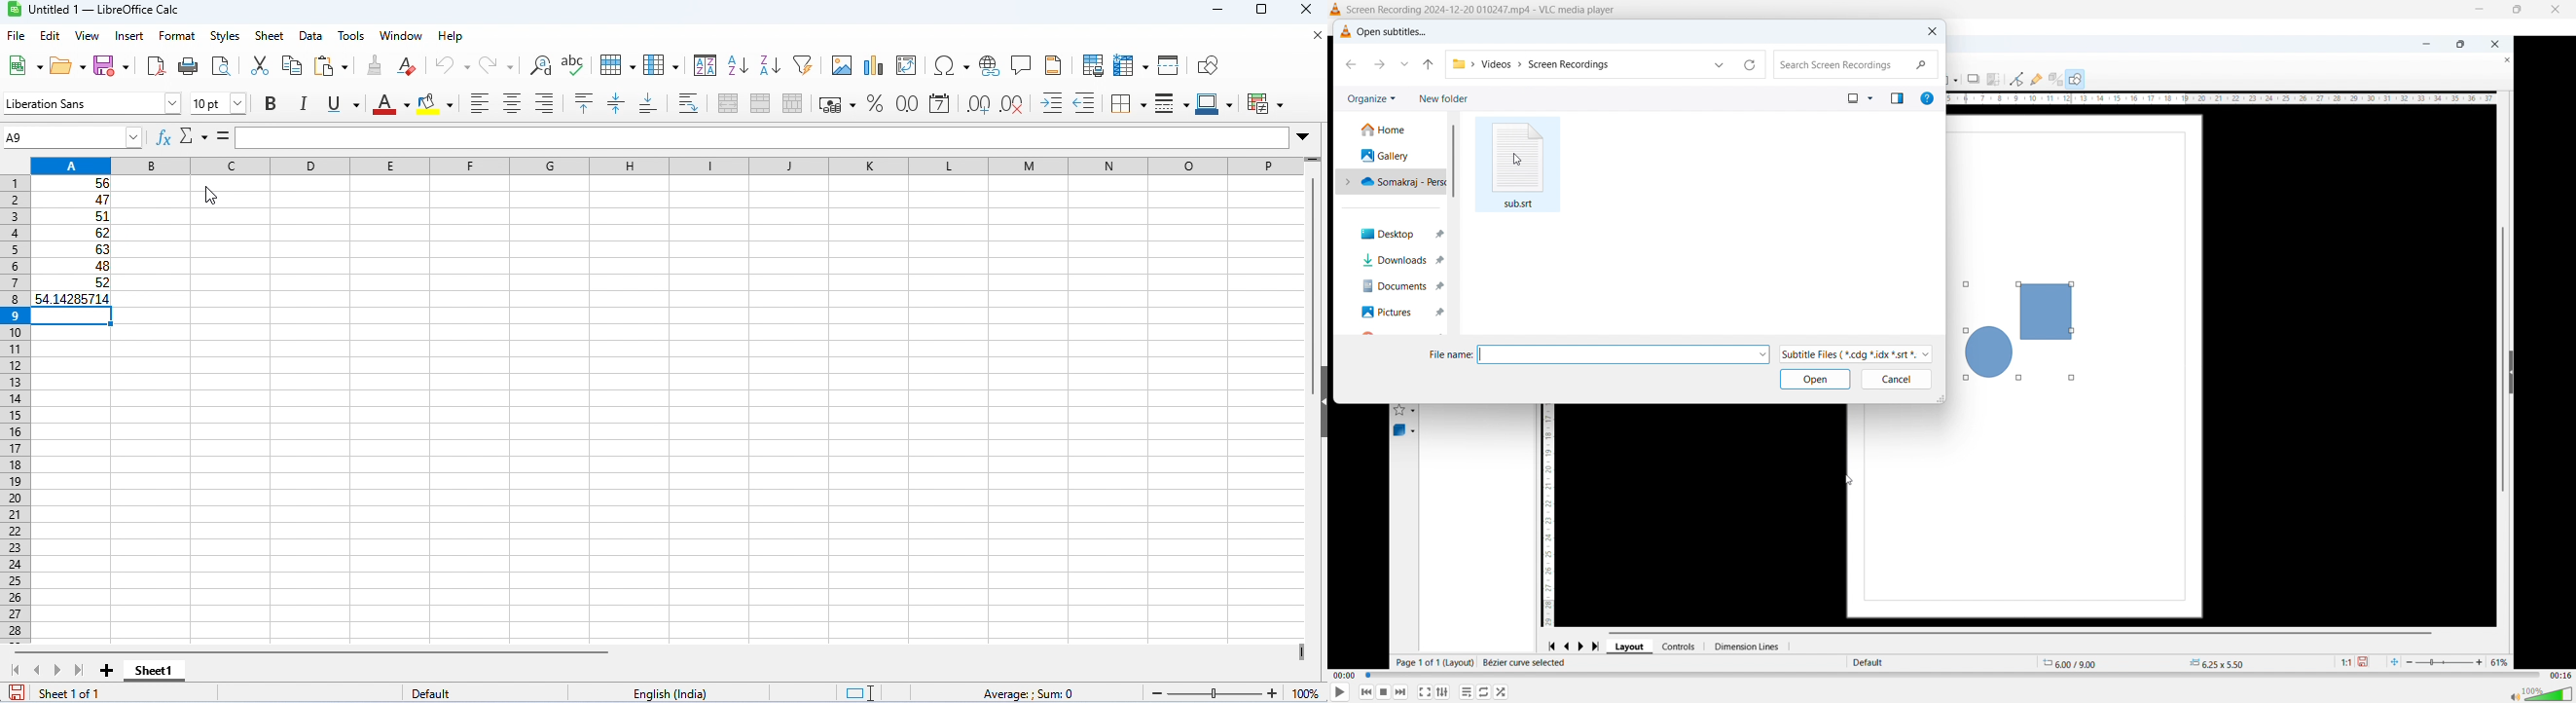  What do you see at coordinates (1927, 98) in the screenshot?
I see `Help ` at bounding box center [1927, 98].